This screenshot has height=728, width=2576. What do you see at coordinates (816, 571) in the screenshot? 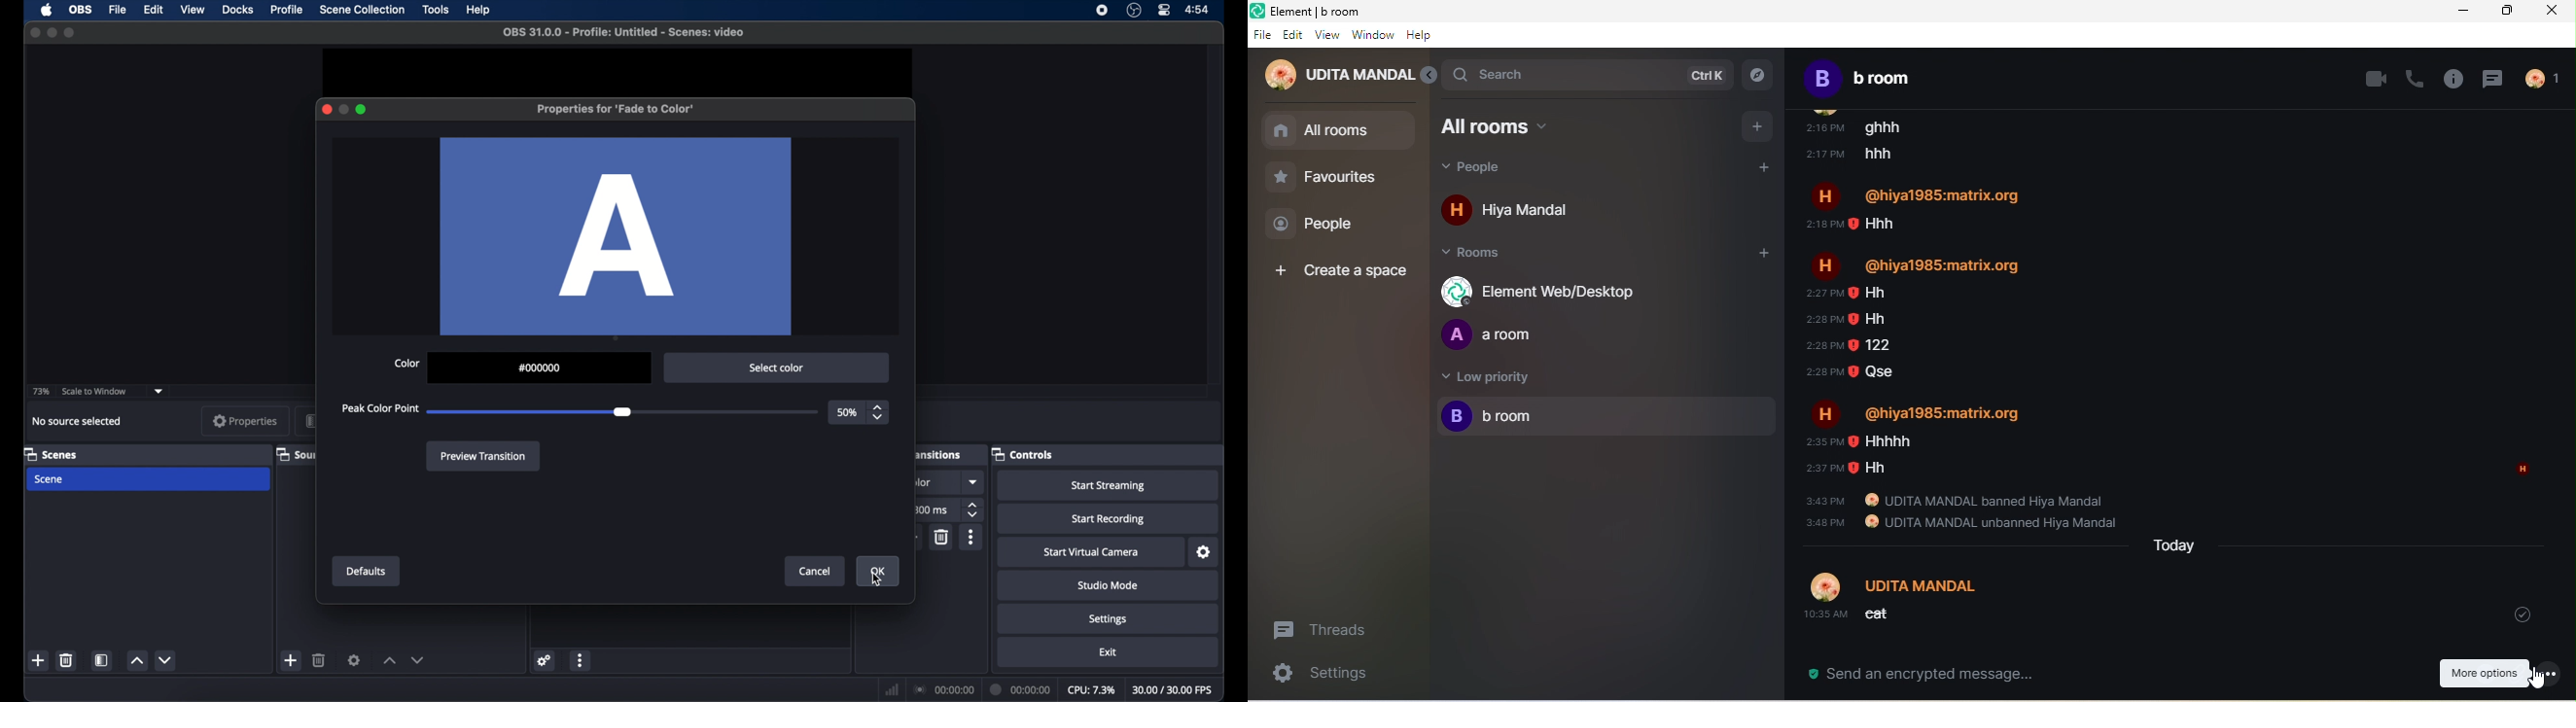
I see `cancel` at bounding box center [816, 571].